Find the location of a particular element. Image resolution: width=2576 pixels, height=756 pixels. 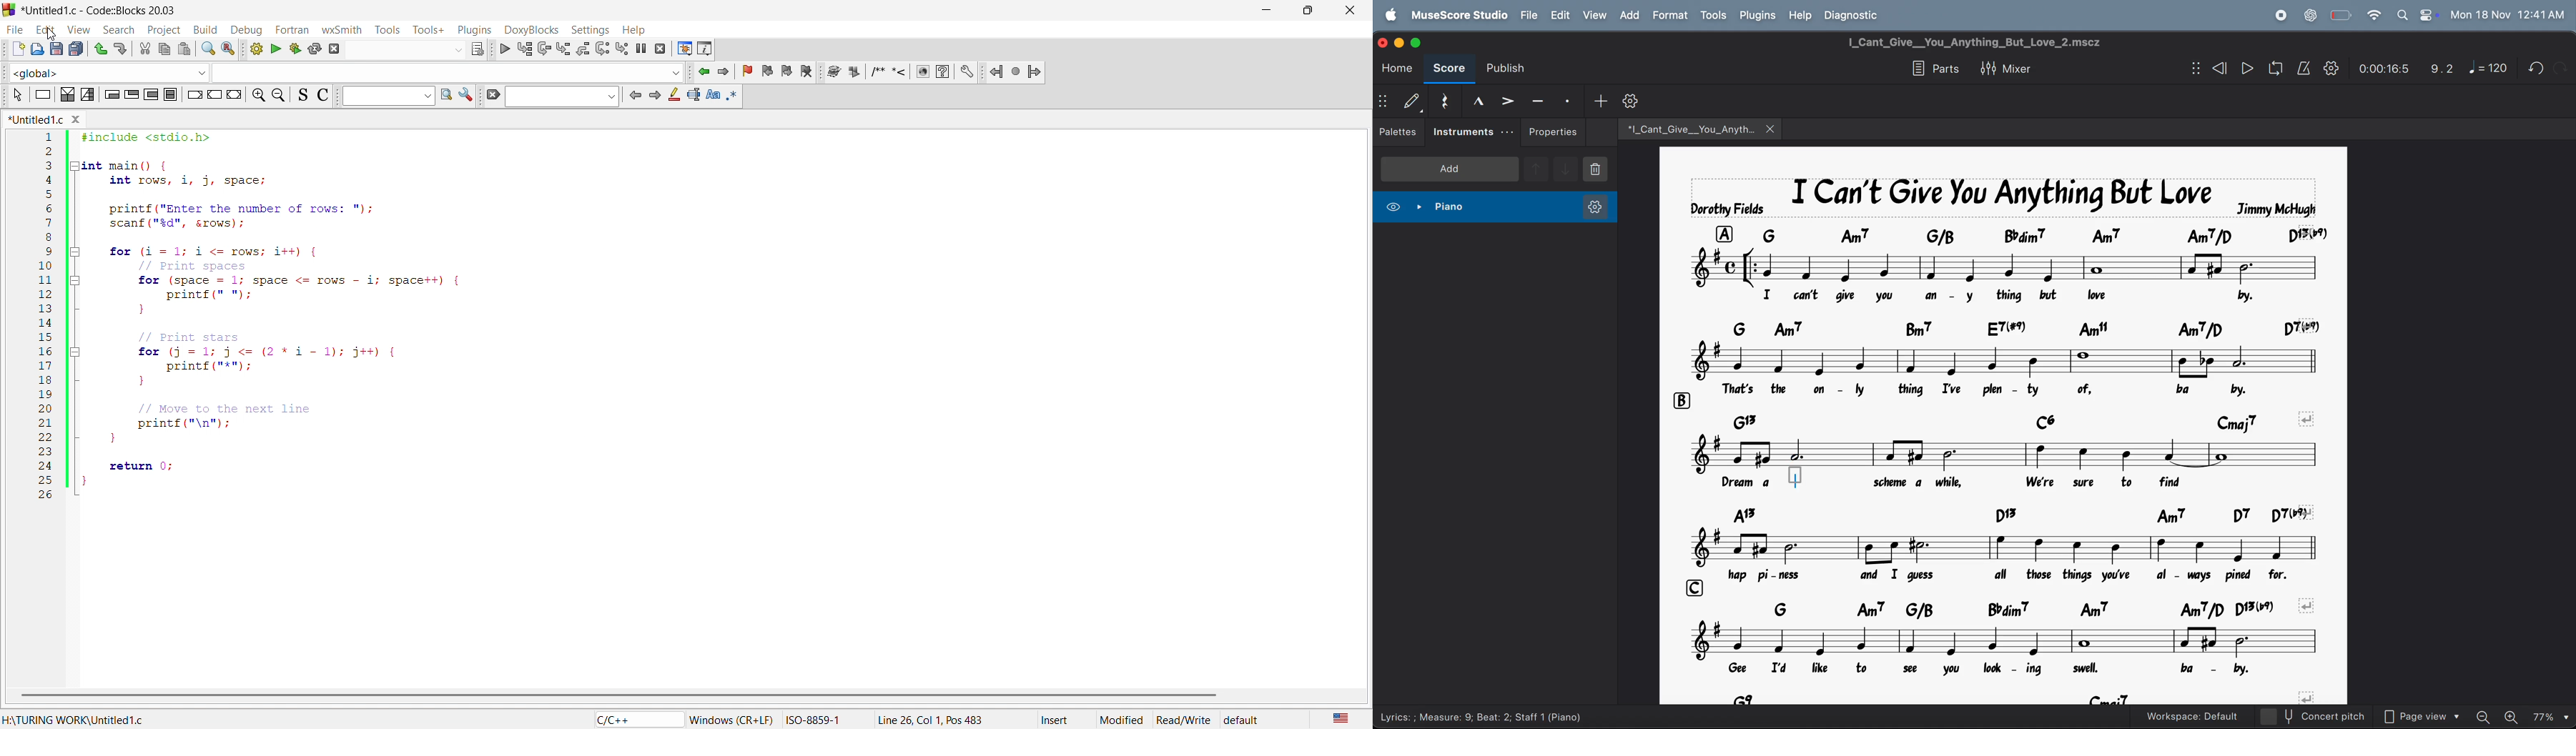

music file is located at coordinates (1690, 128).